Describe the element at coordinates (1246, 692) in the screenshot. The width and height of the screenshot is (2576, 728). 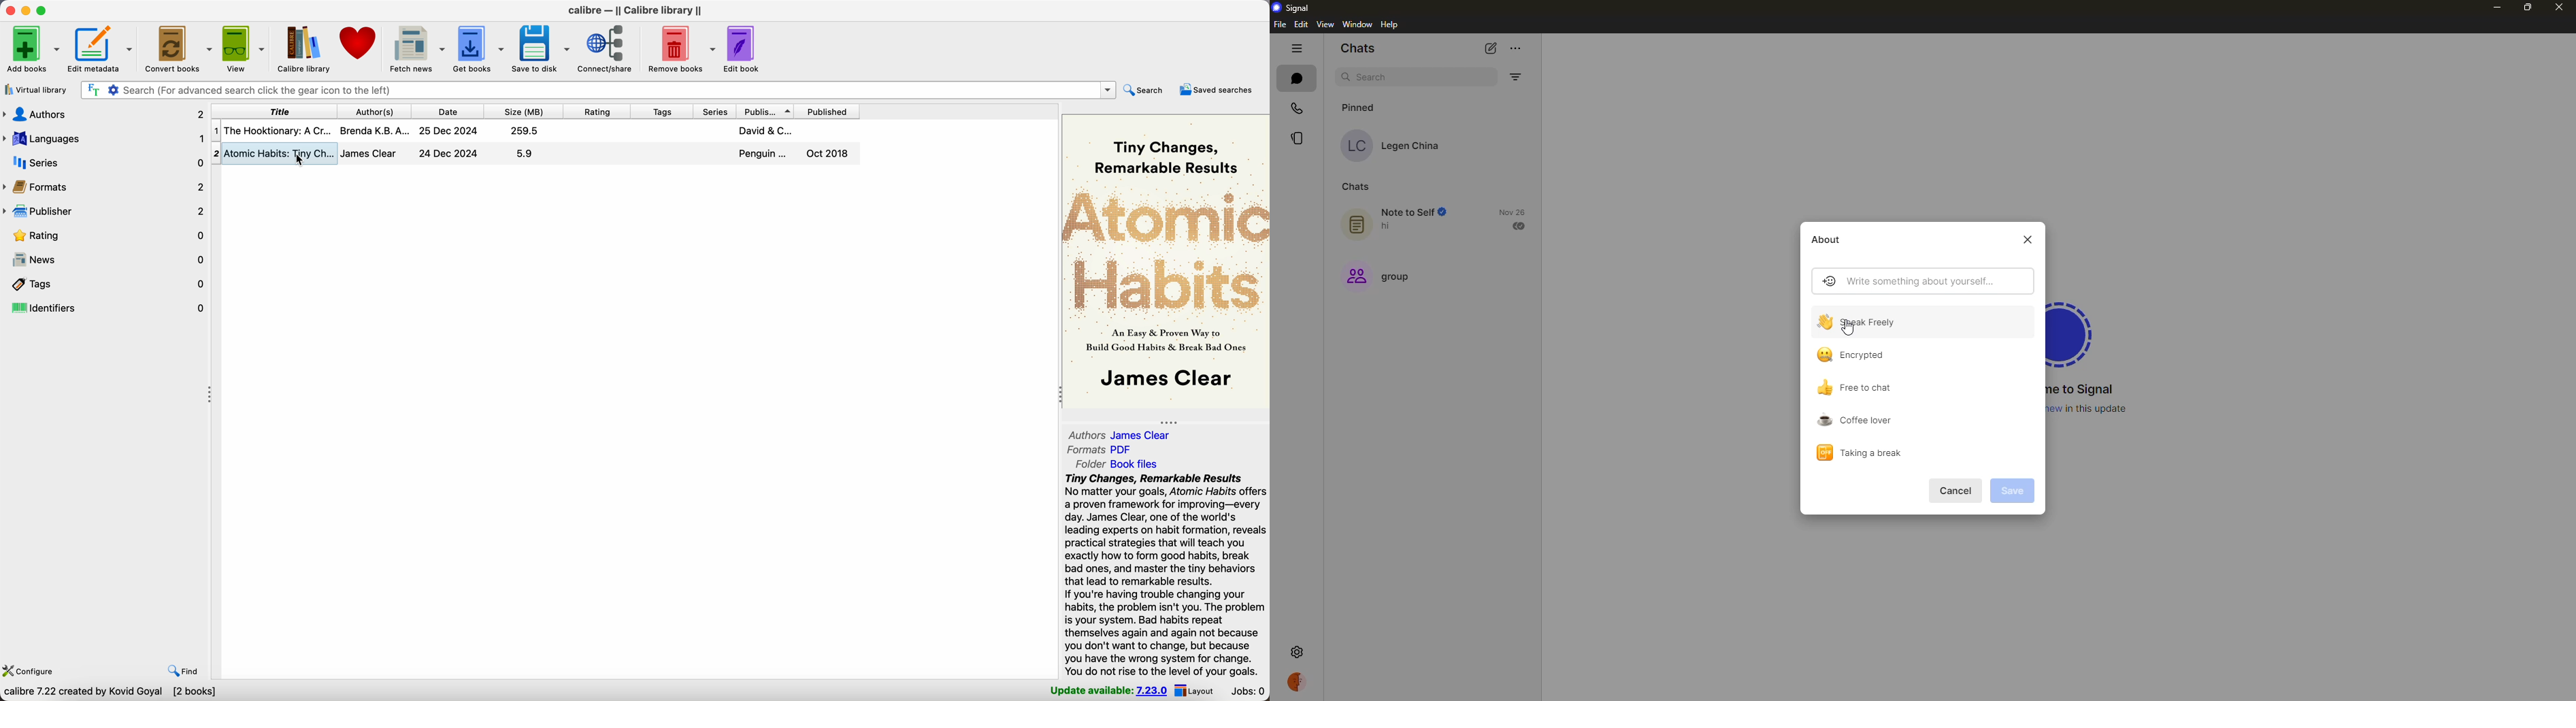
I see `Jobs: 0` at that location.